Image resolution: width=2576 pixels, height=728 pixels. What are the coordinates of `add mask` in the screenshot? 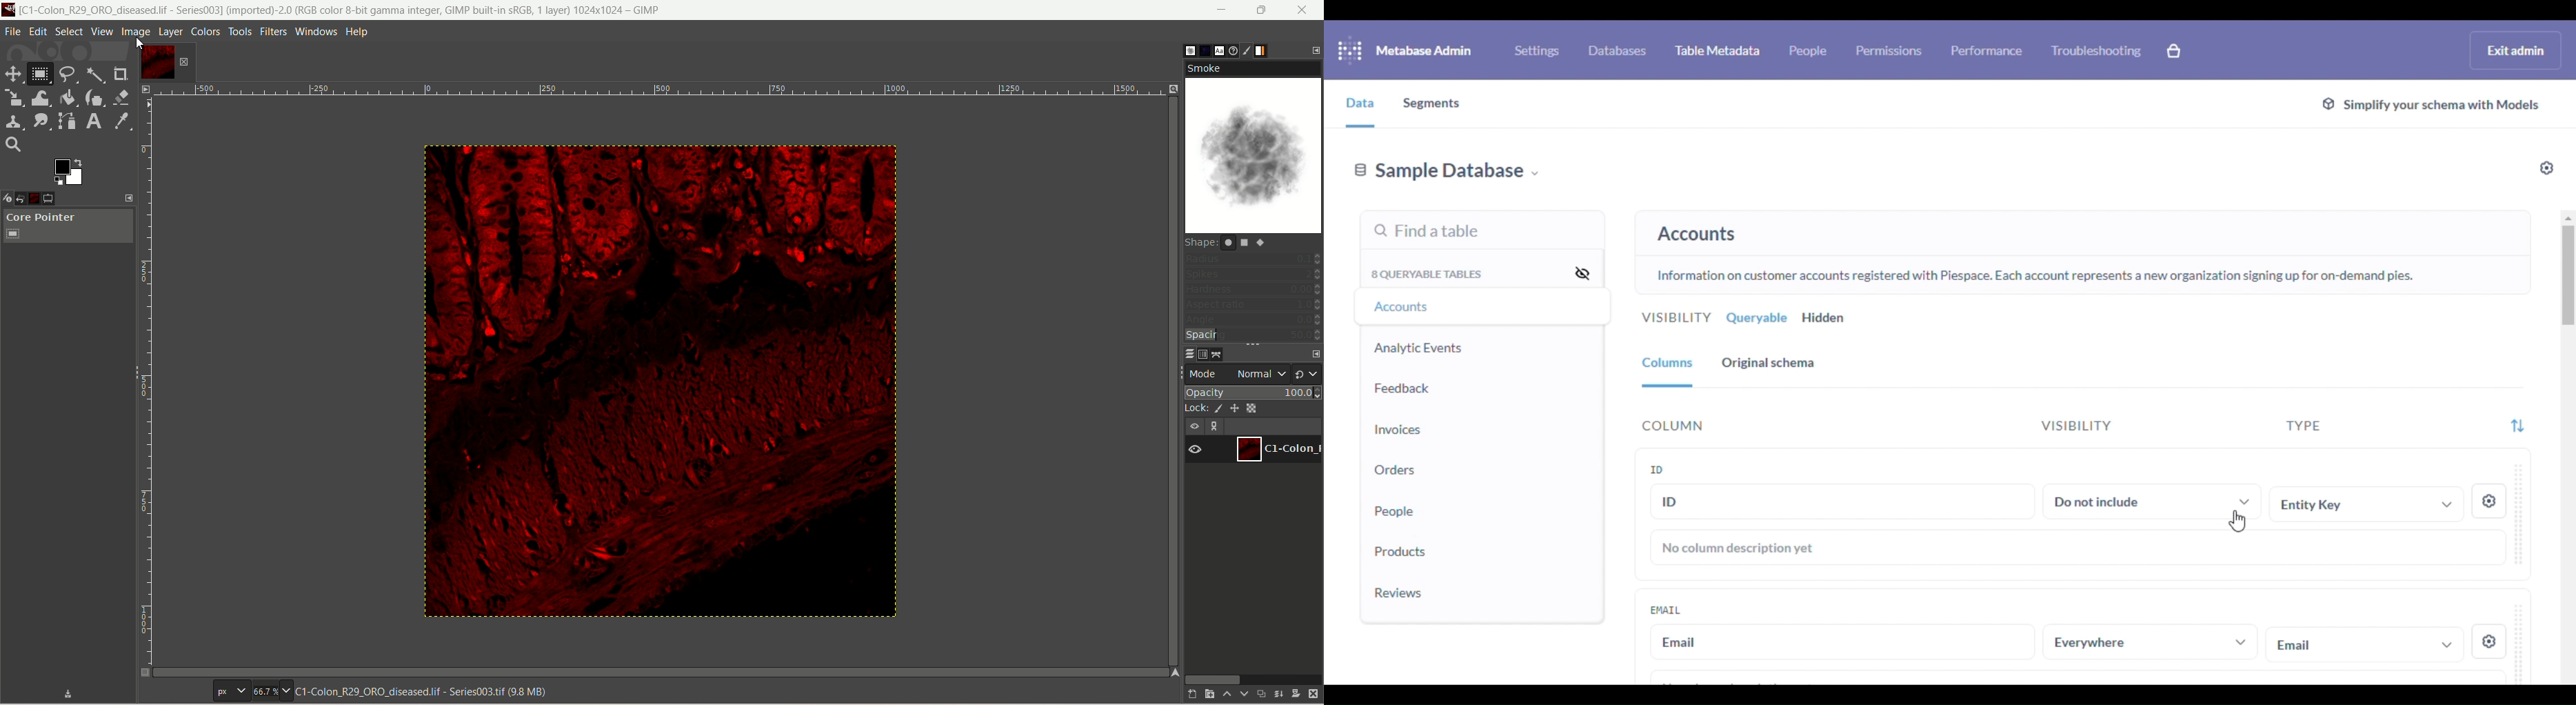 It's located at (1296, 695).